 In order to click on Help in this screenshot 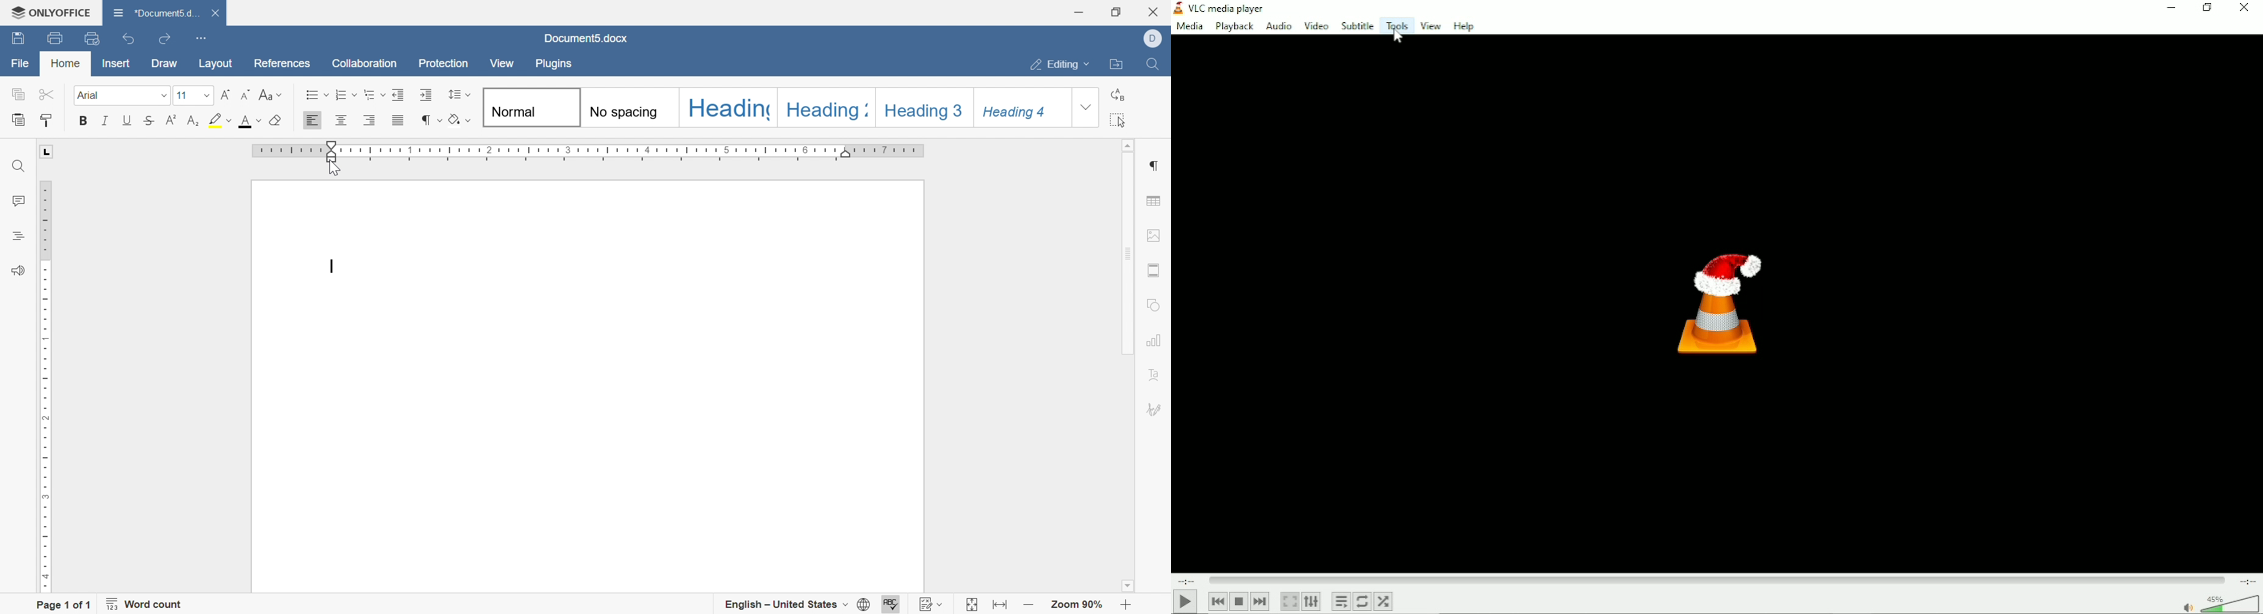, I will do `click(1464, 25)`.